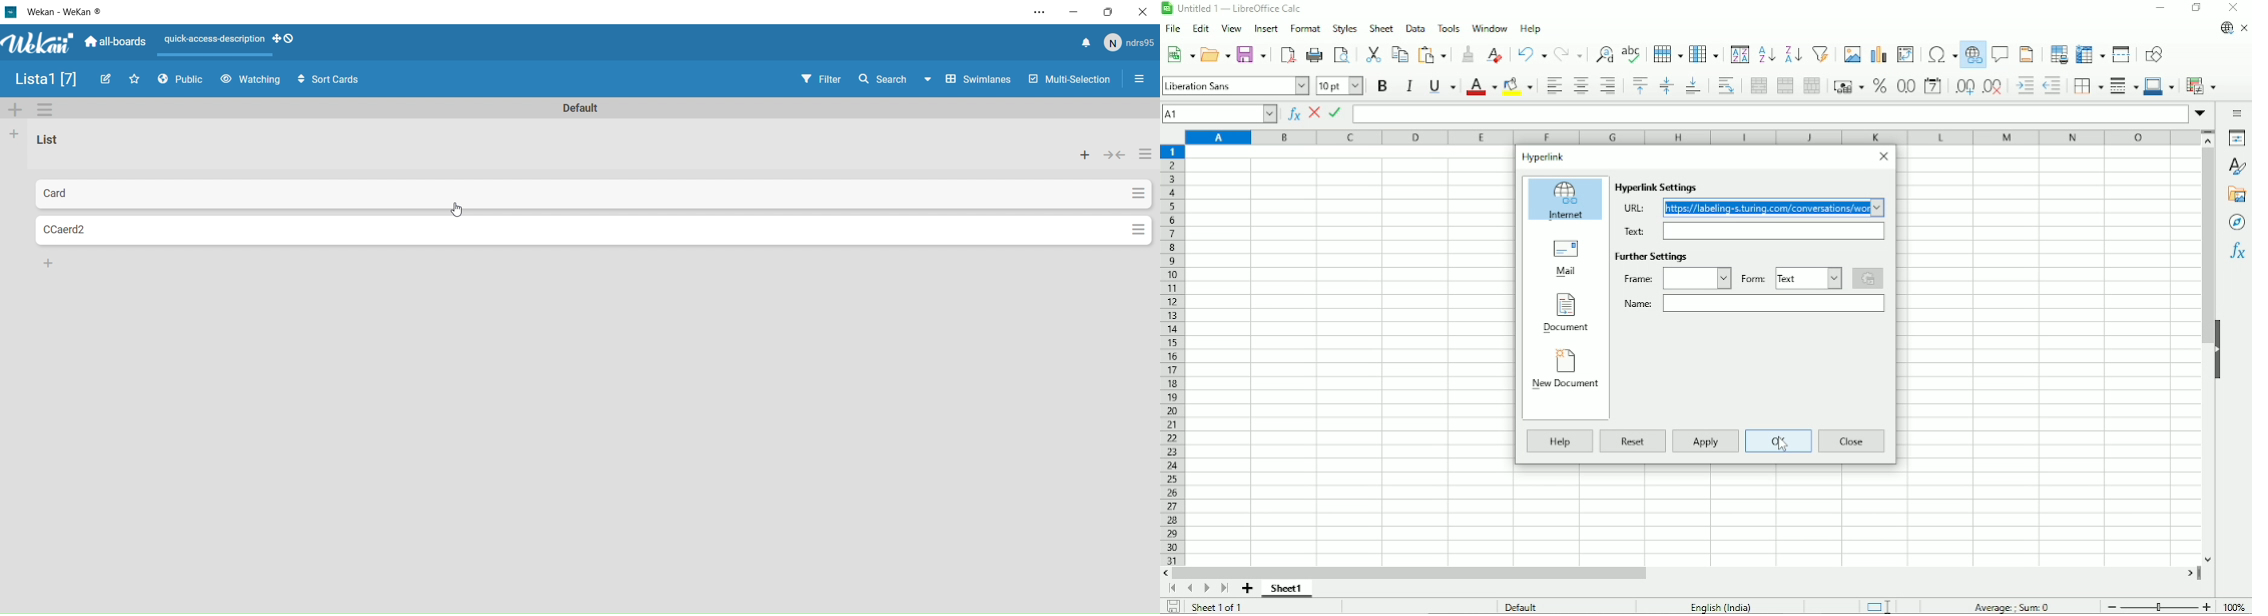  Describe the element at coordinates (967, 80) in the screenshot. I see `Swimline` at that location.